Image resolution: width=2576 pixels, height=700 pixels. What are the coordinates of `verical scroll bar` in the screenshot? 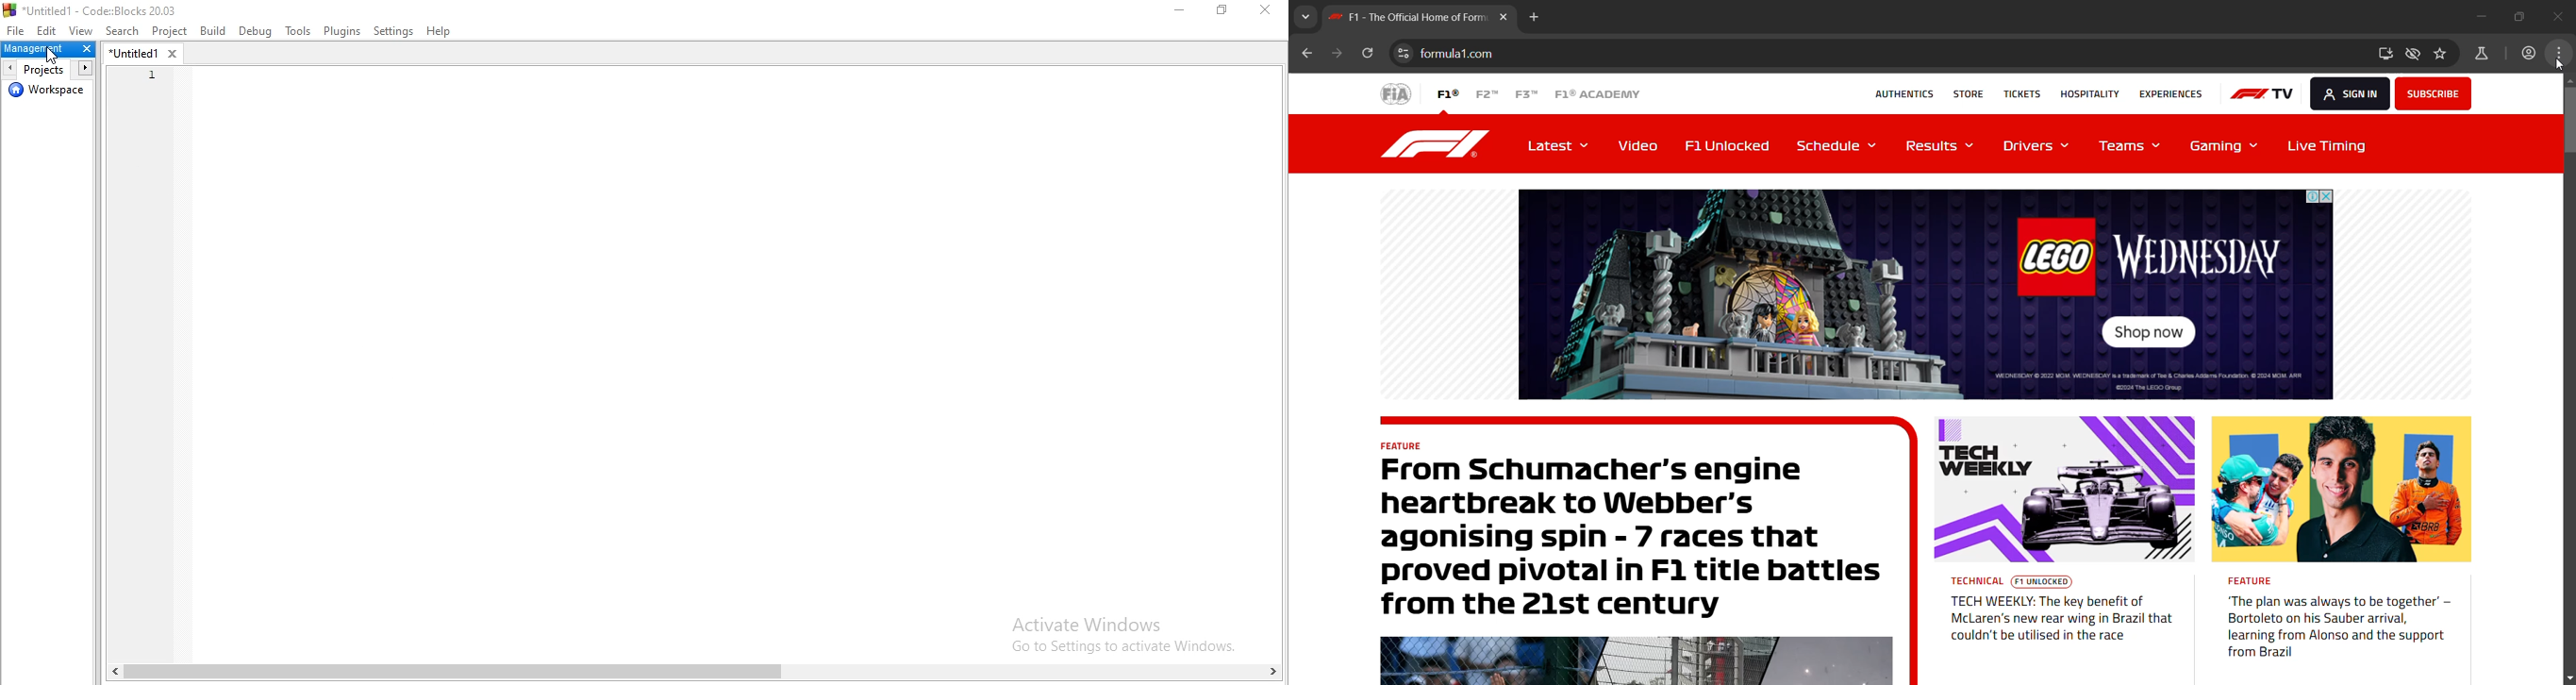 It's located at (2568, 122).